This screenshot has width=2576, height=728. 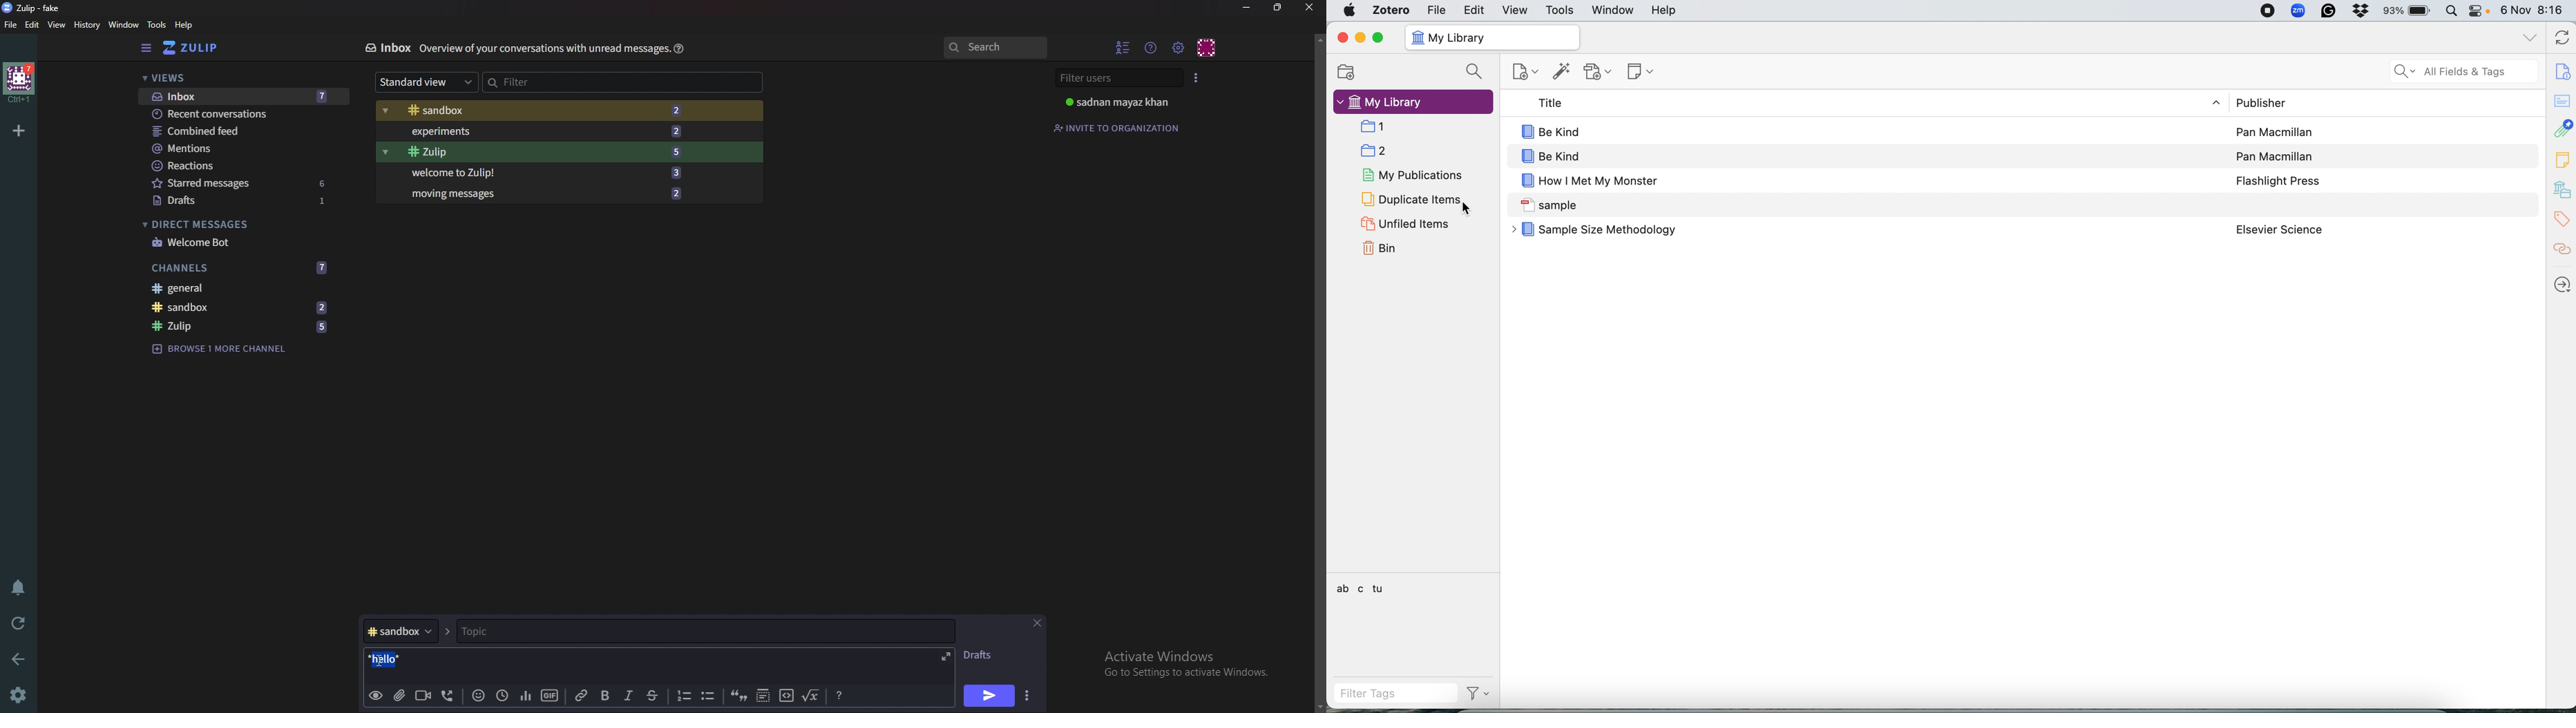 What do you see at coordinates (1122, 46) in the screenshot?
I see `Hide user list` at bounding box center [1122, 46].